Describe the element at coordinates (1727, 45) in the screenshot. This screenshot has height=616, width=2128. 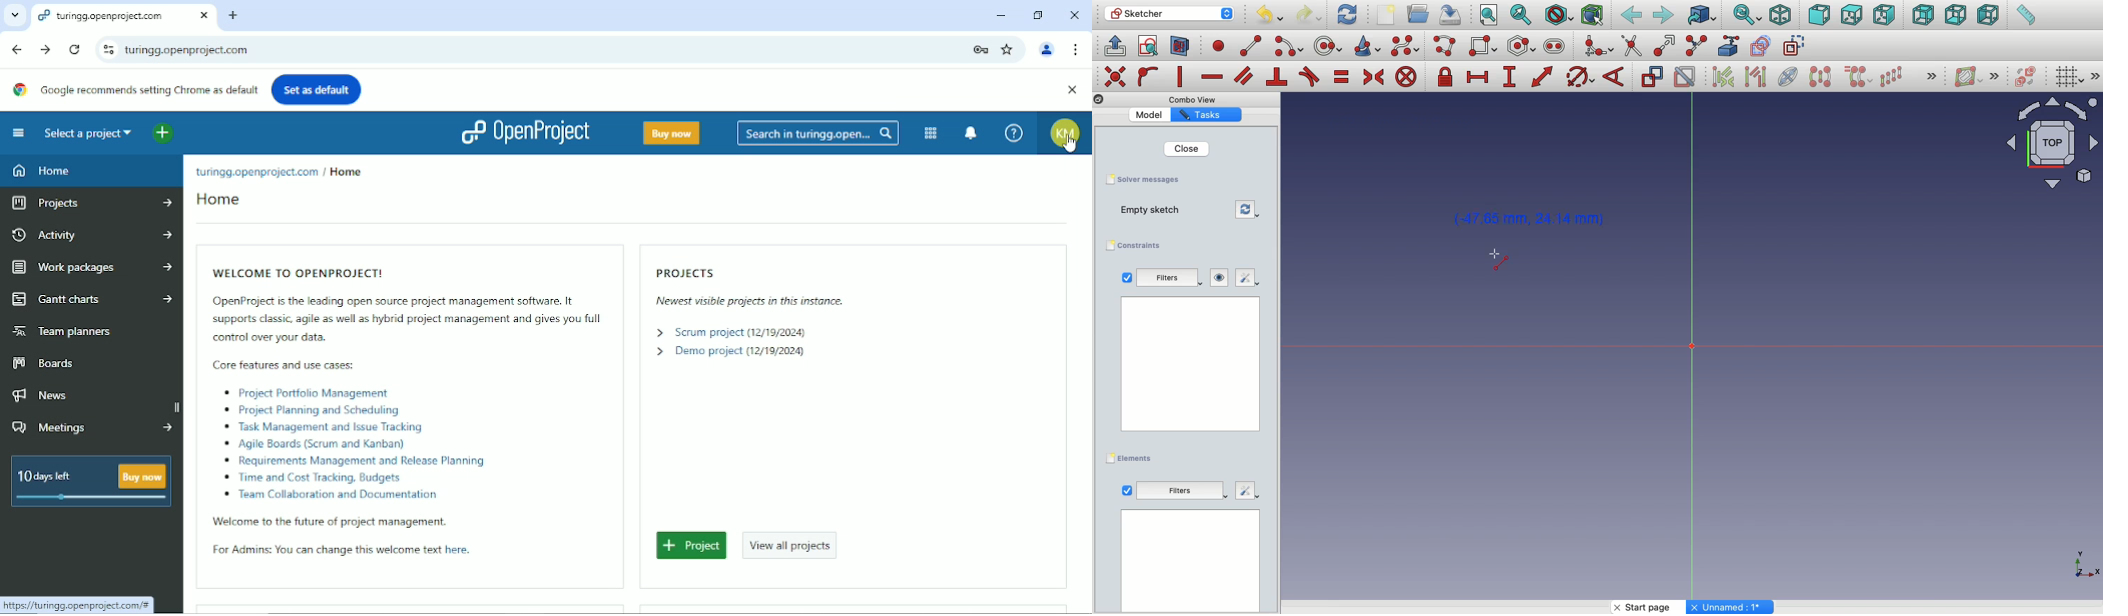
I see `External geometry` at that location.